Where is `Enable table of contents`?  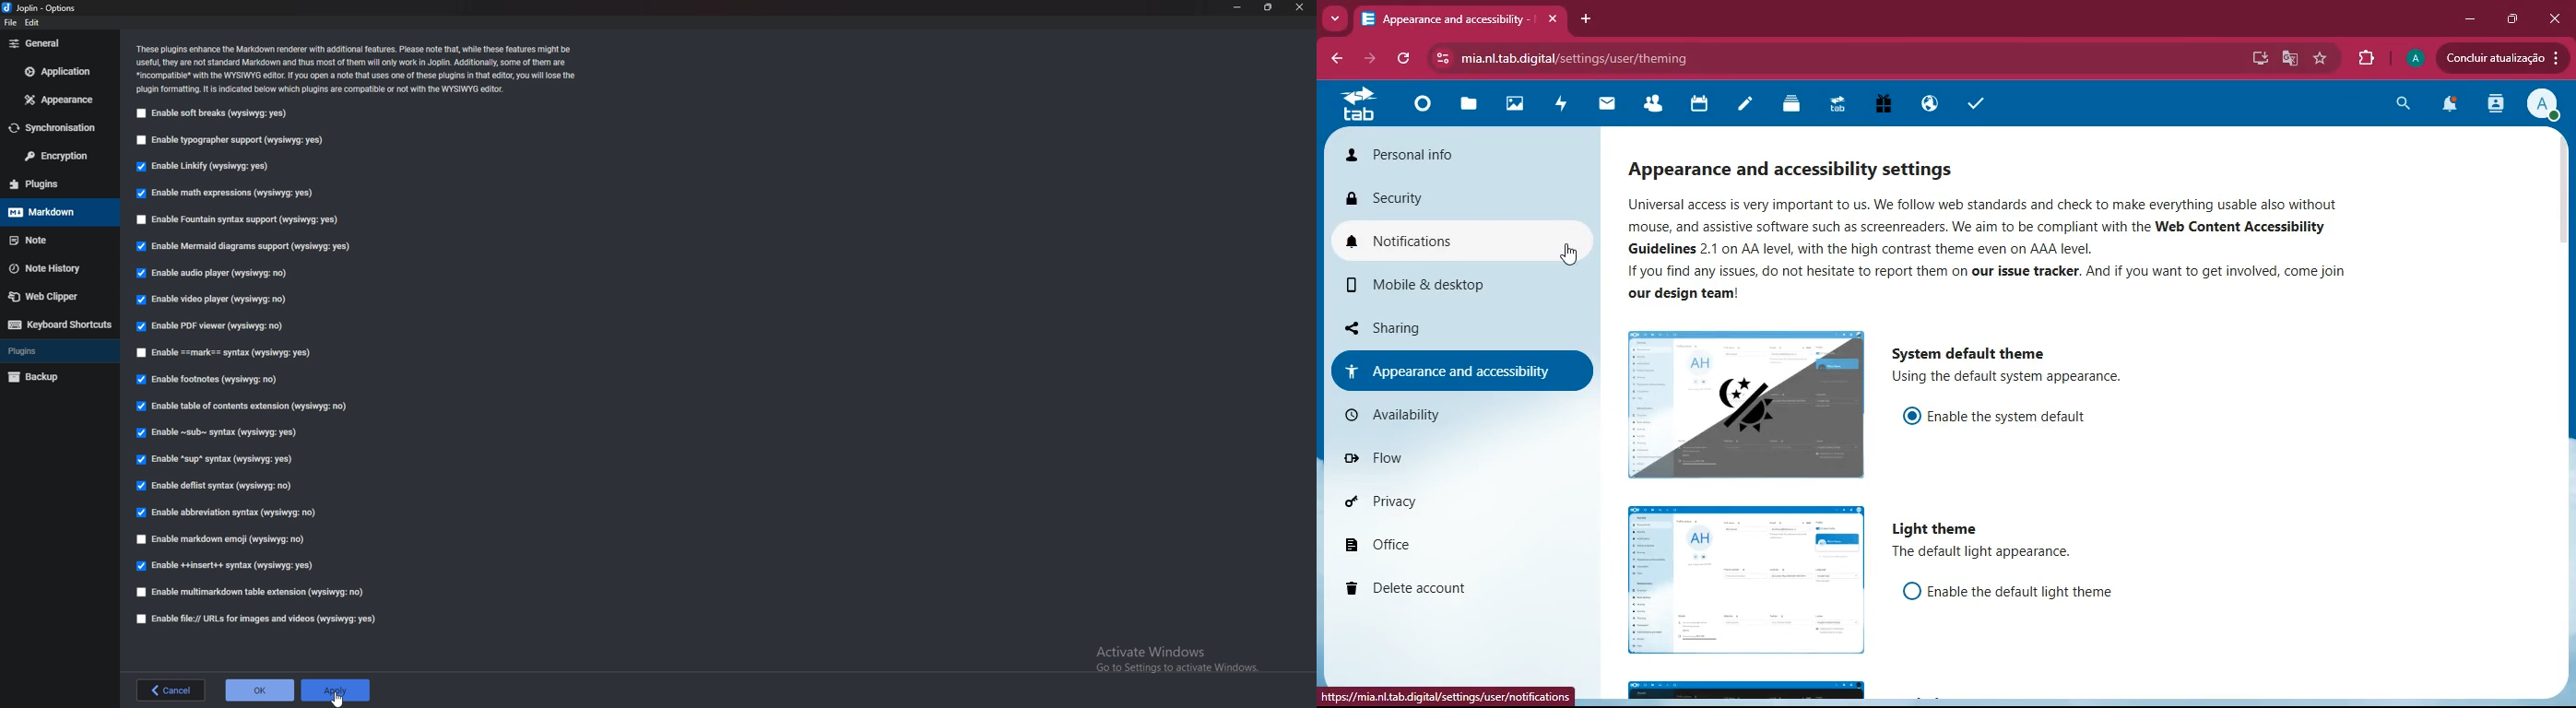 Enable table of contents is located at coordinates (246, 405).